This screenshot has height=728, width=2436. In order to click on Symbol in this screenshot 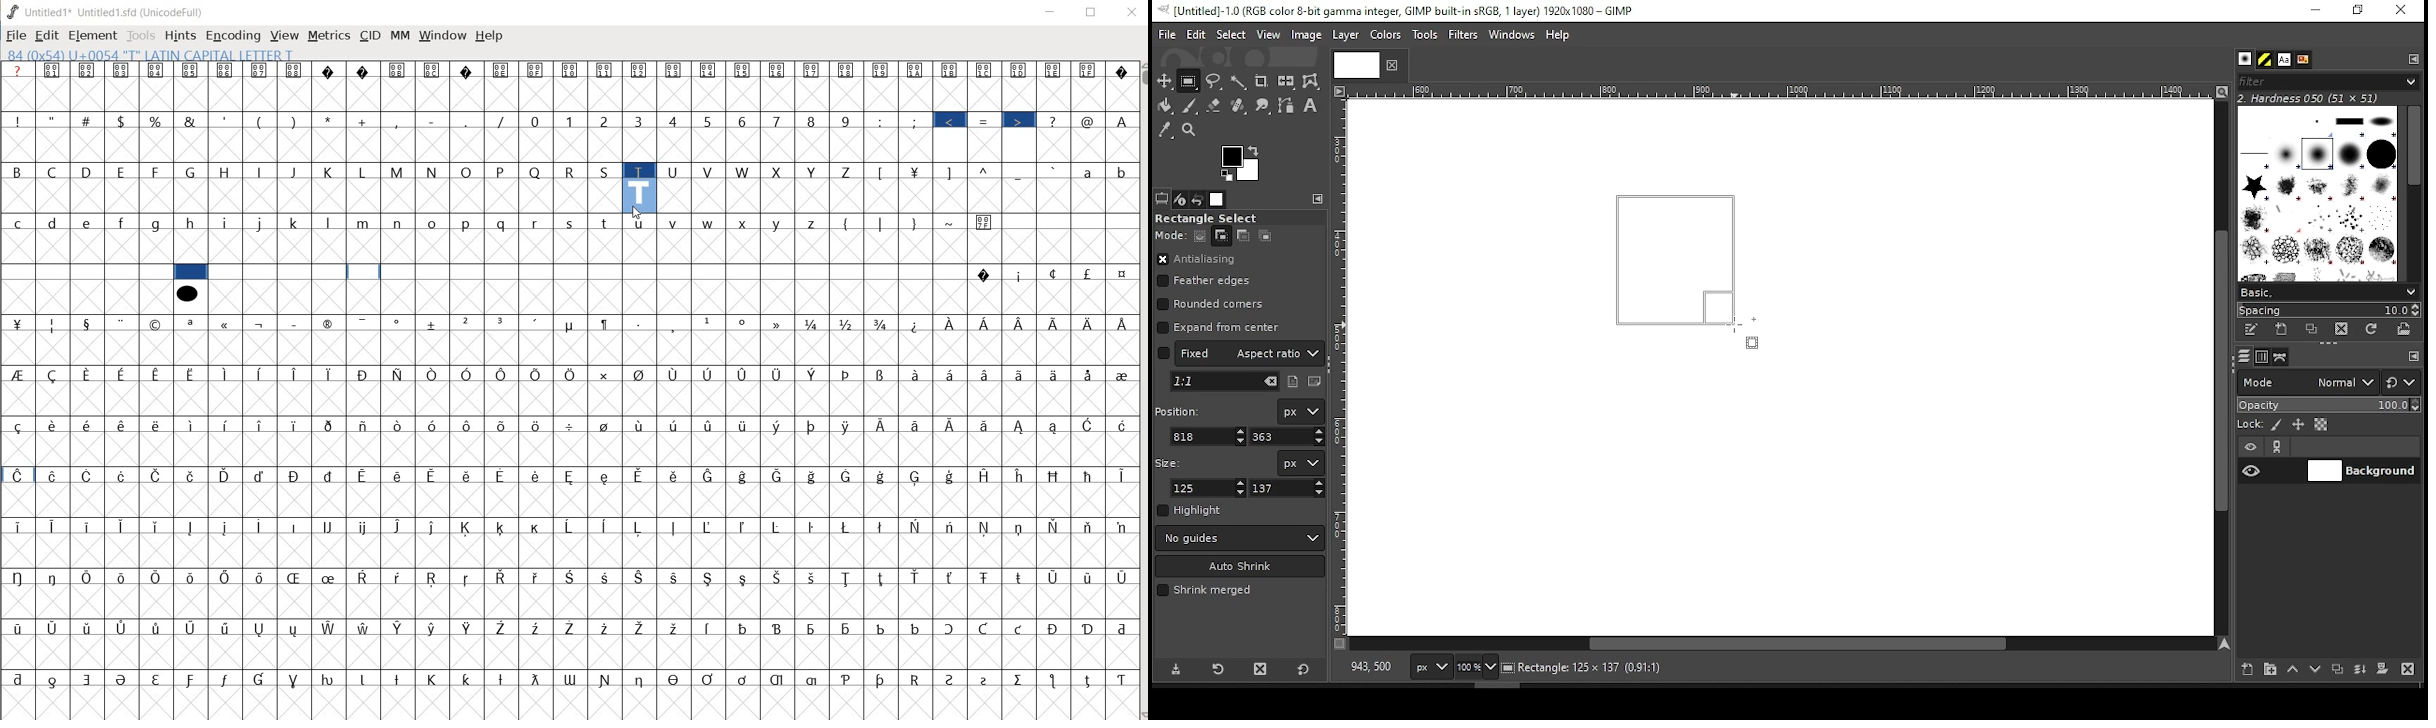, I will do `click(674, 373)`.